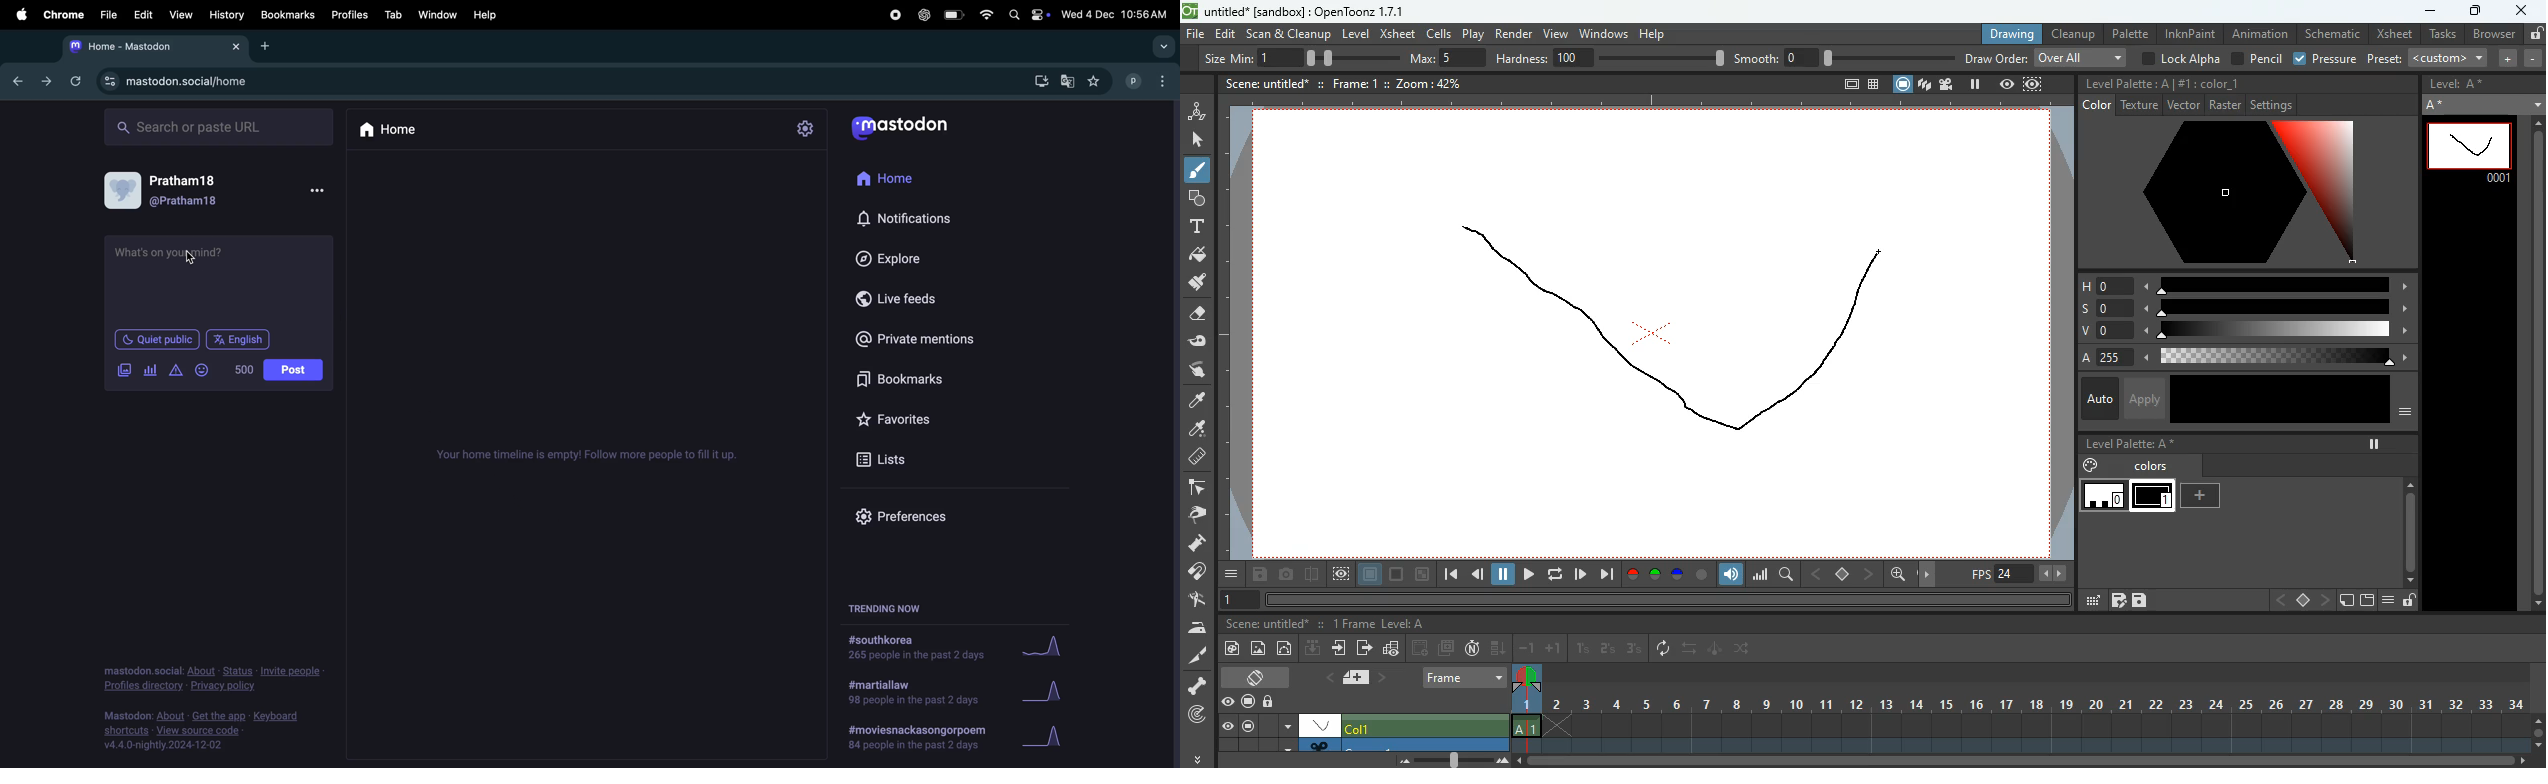 The image size is (2548, 784). Describe the element at coordinates (909, 220) in the screenshot. I see `Notifications` at that location.